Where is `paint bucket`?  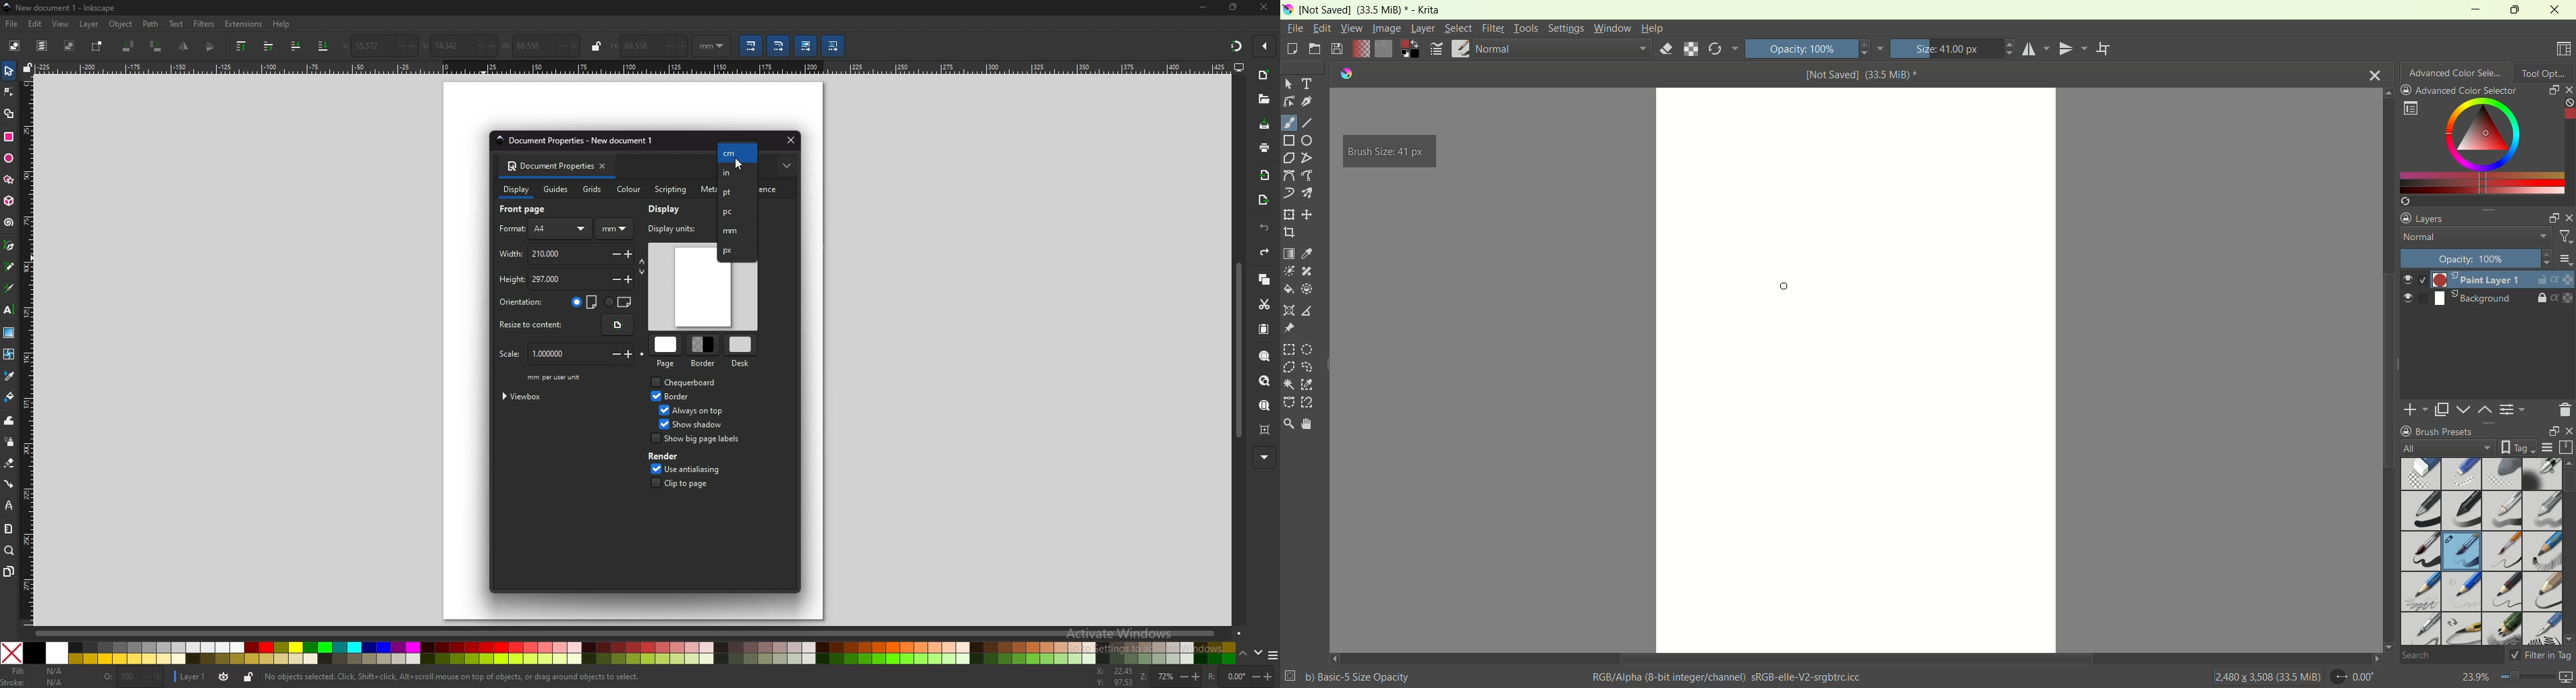 paint bucket is located at coordinates (9, 396).